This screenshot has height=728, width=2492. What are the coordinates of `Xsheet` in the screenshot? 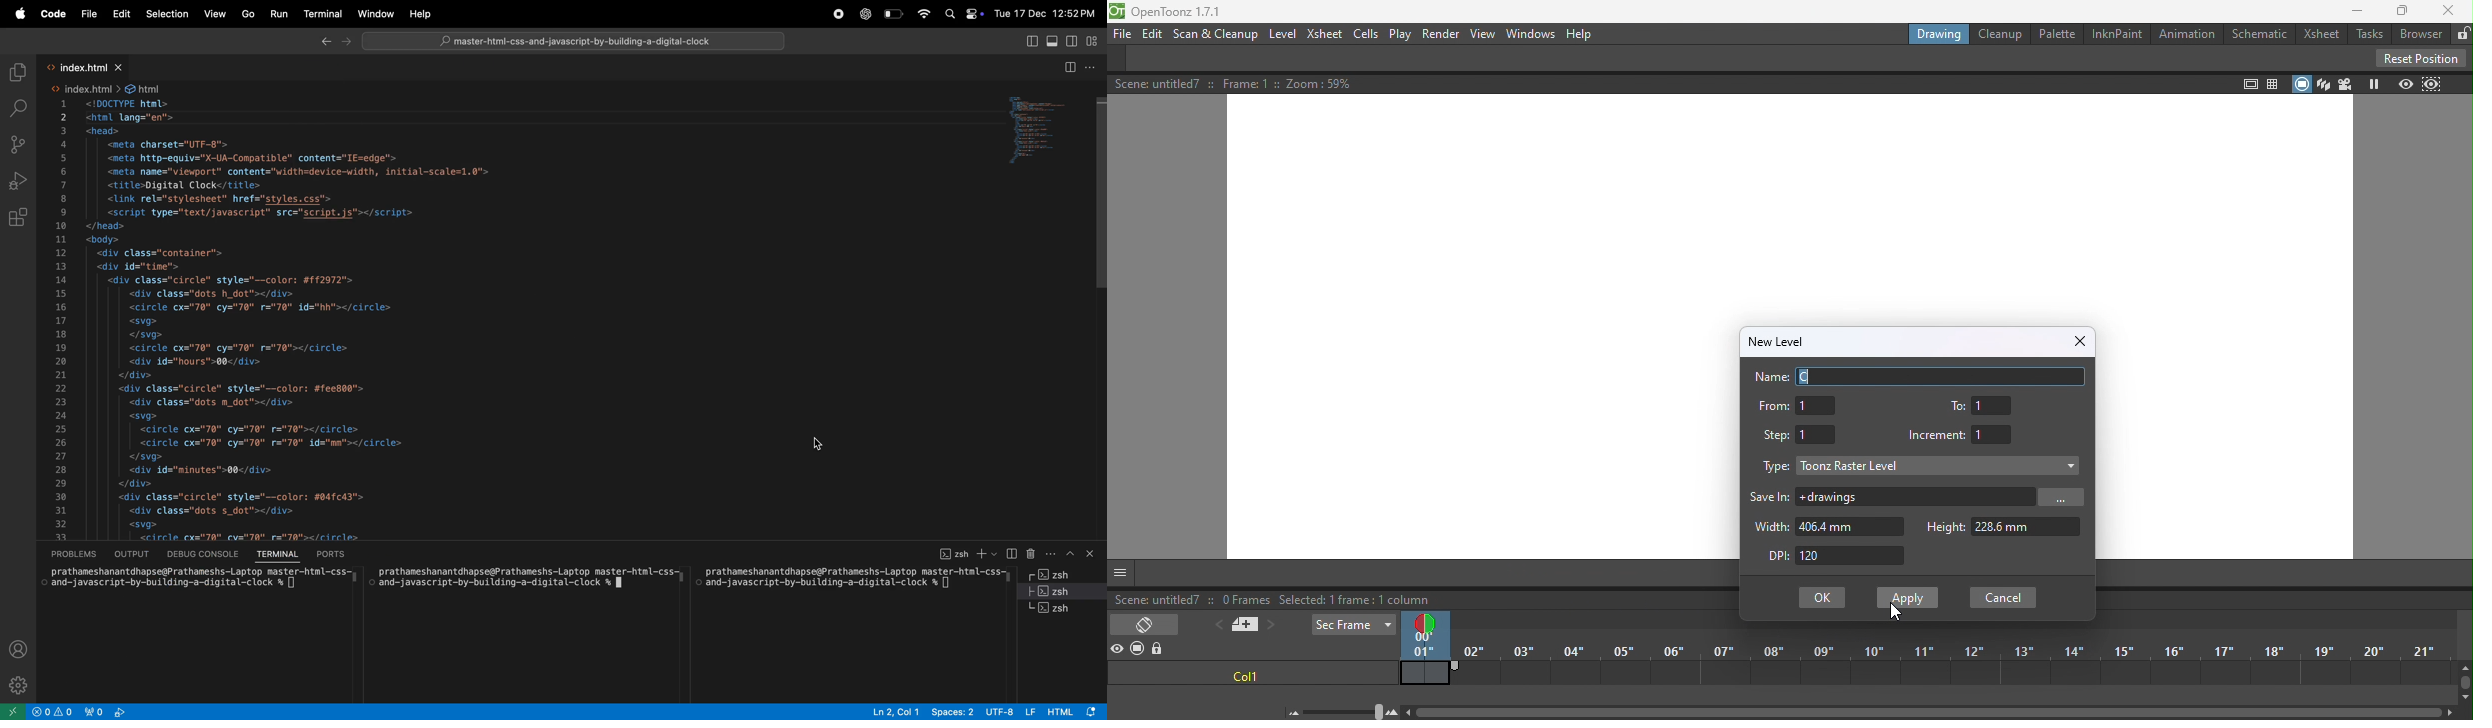 It's located at (2324, 35).